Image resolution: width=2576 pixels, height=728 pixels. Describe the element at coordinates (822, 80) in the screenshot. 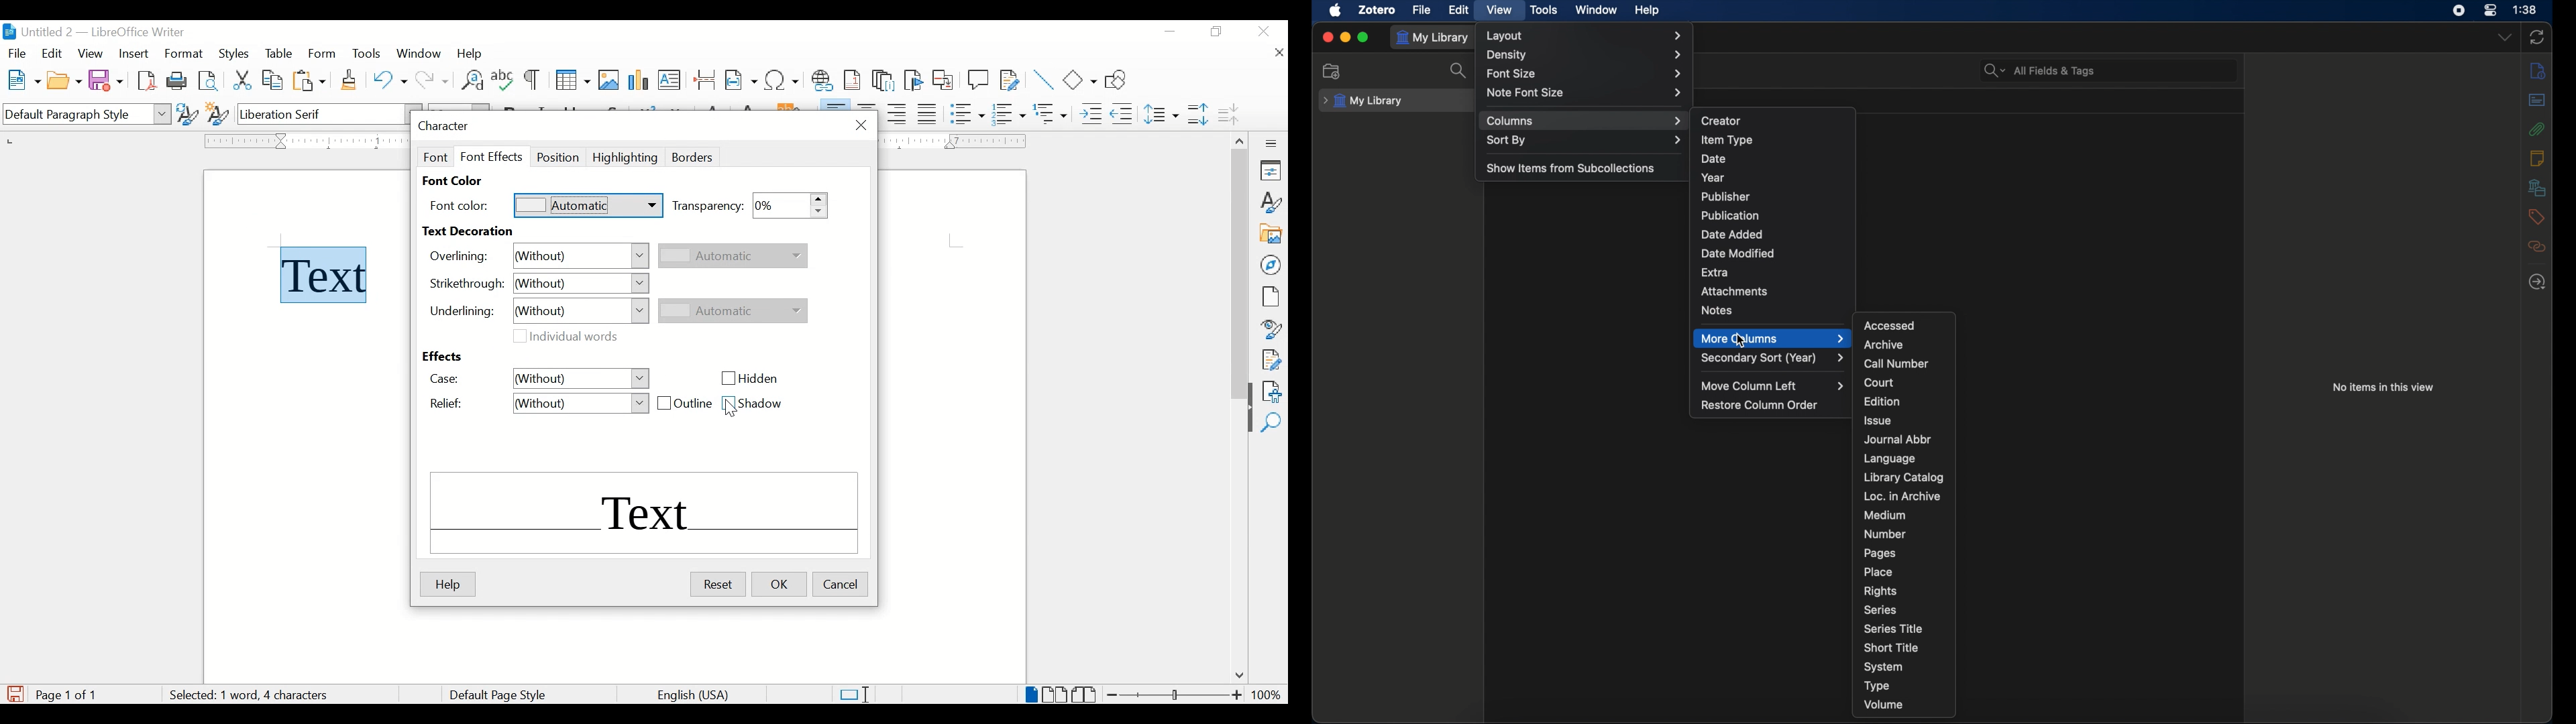

I see `insert hyperlink` at that location.